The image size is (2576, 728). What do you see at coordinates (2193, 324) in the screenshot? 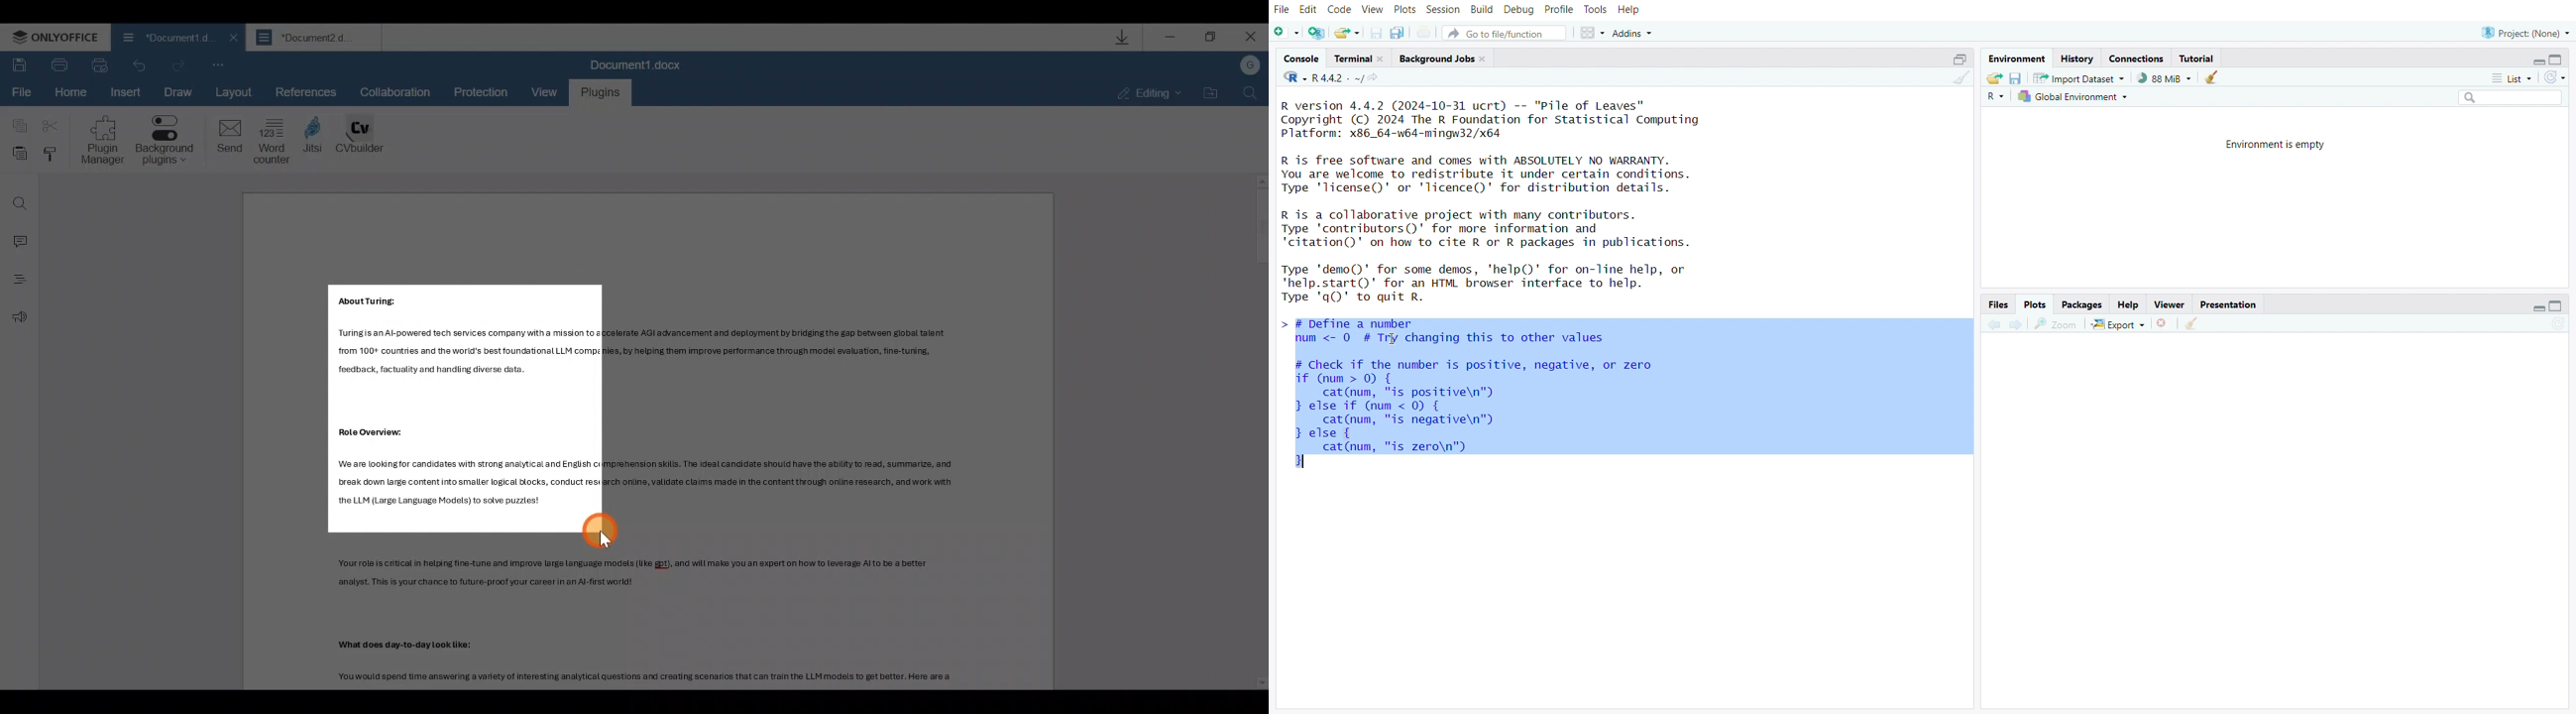
I see `clear all plot` at bounding box center [2193, 324].